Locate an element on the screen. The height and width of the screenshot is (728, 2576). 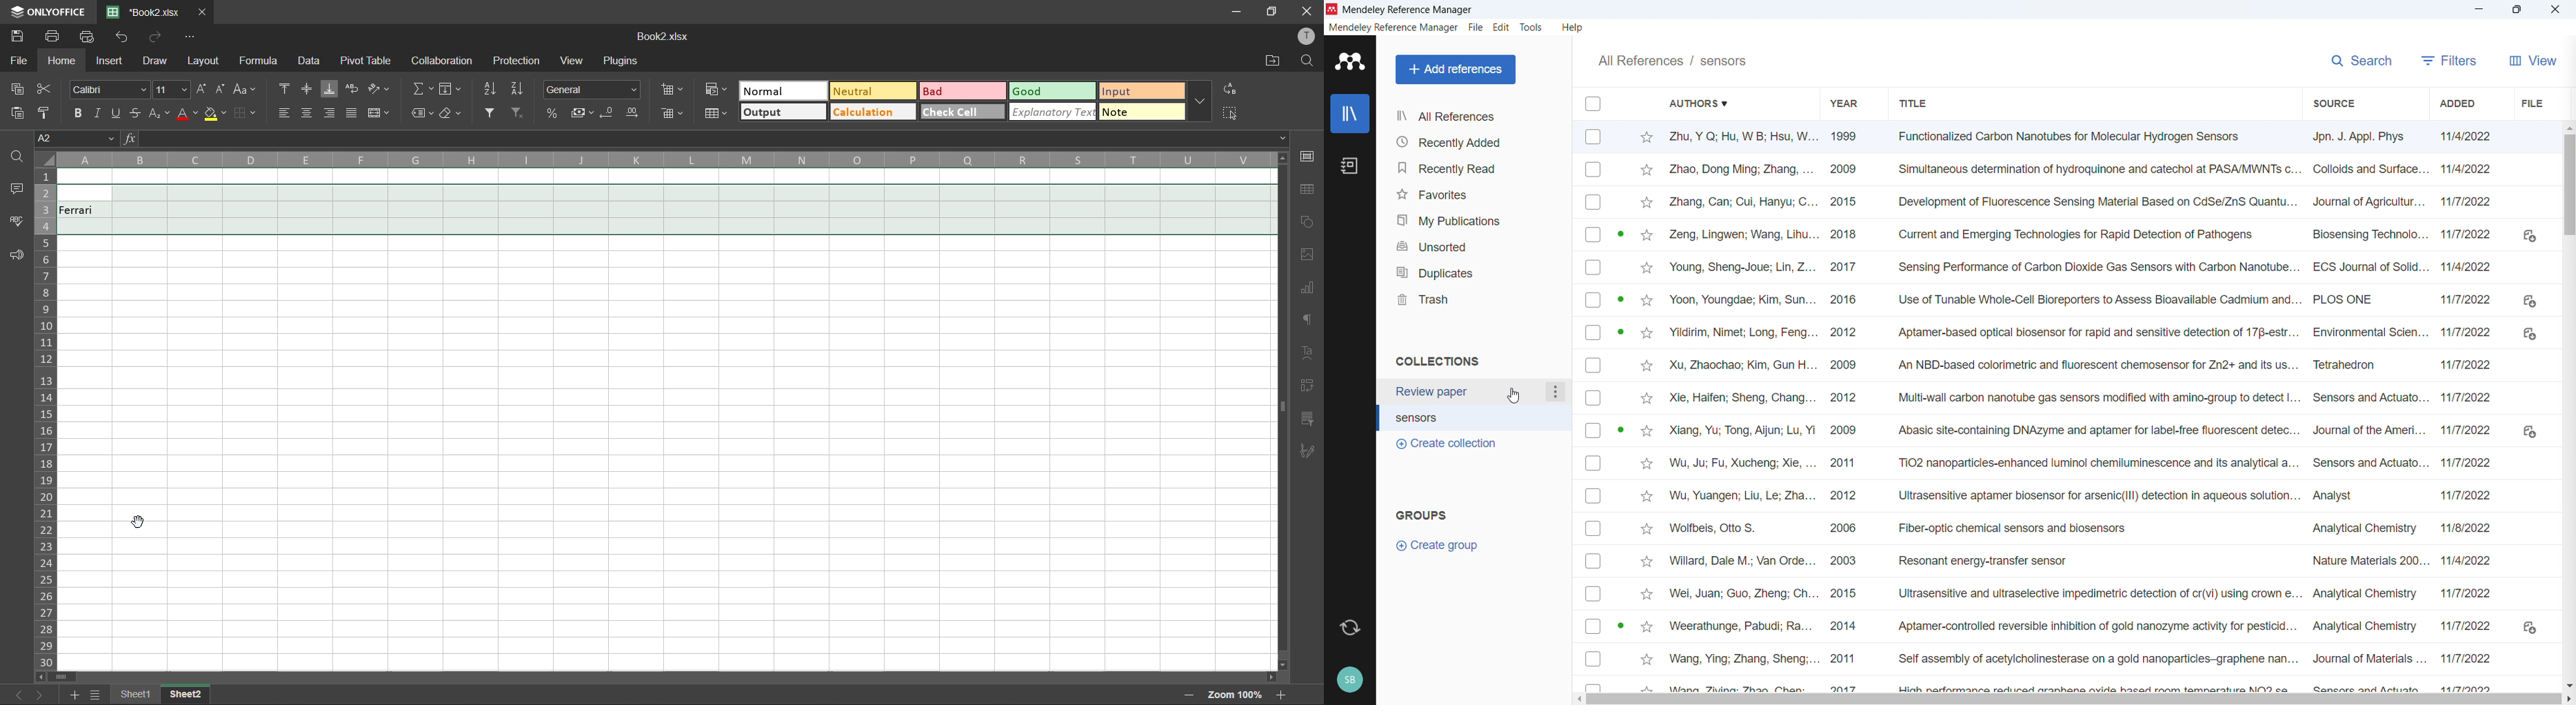
insert cells is located at coordinates (674, 88).